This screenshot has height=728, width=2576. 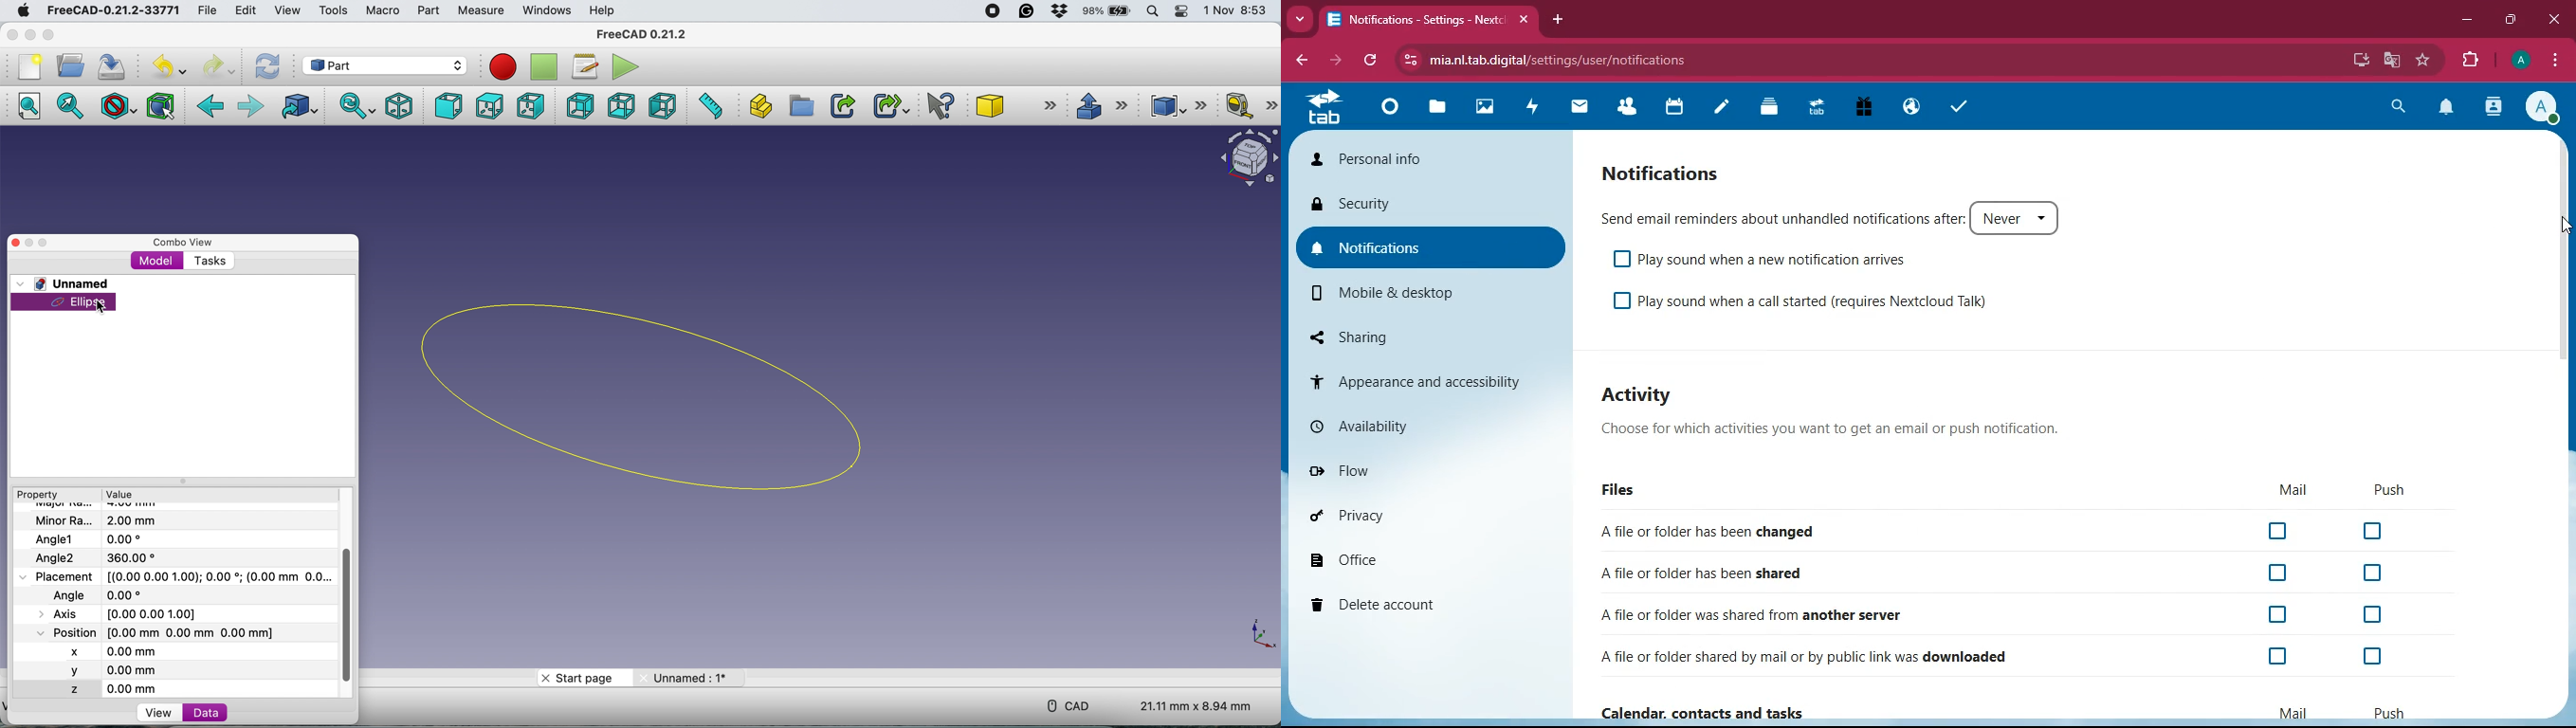 What do you see at coordinates (1701, 713) in the screenshot?
I see `Calender. contacts and tasks` at bounding box center [1701, 713].